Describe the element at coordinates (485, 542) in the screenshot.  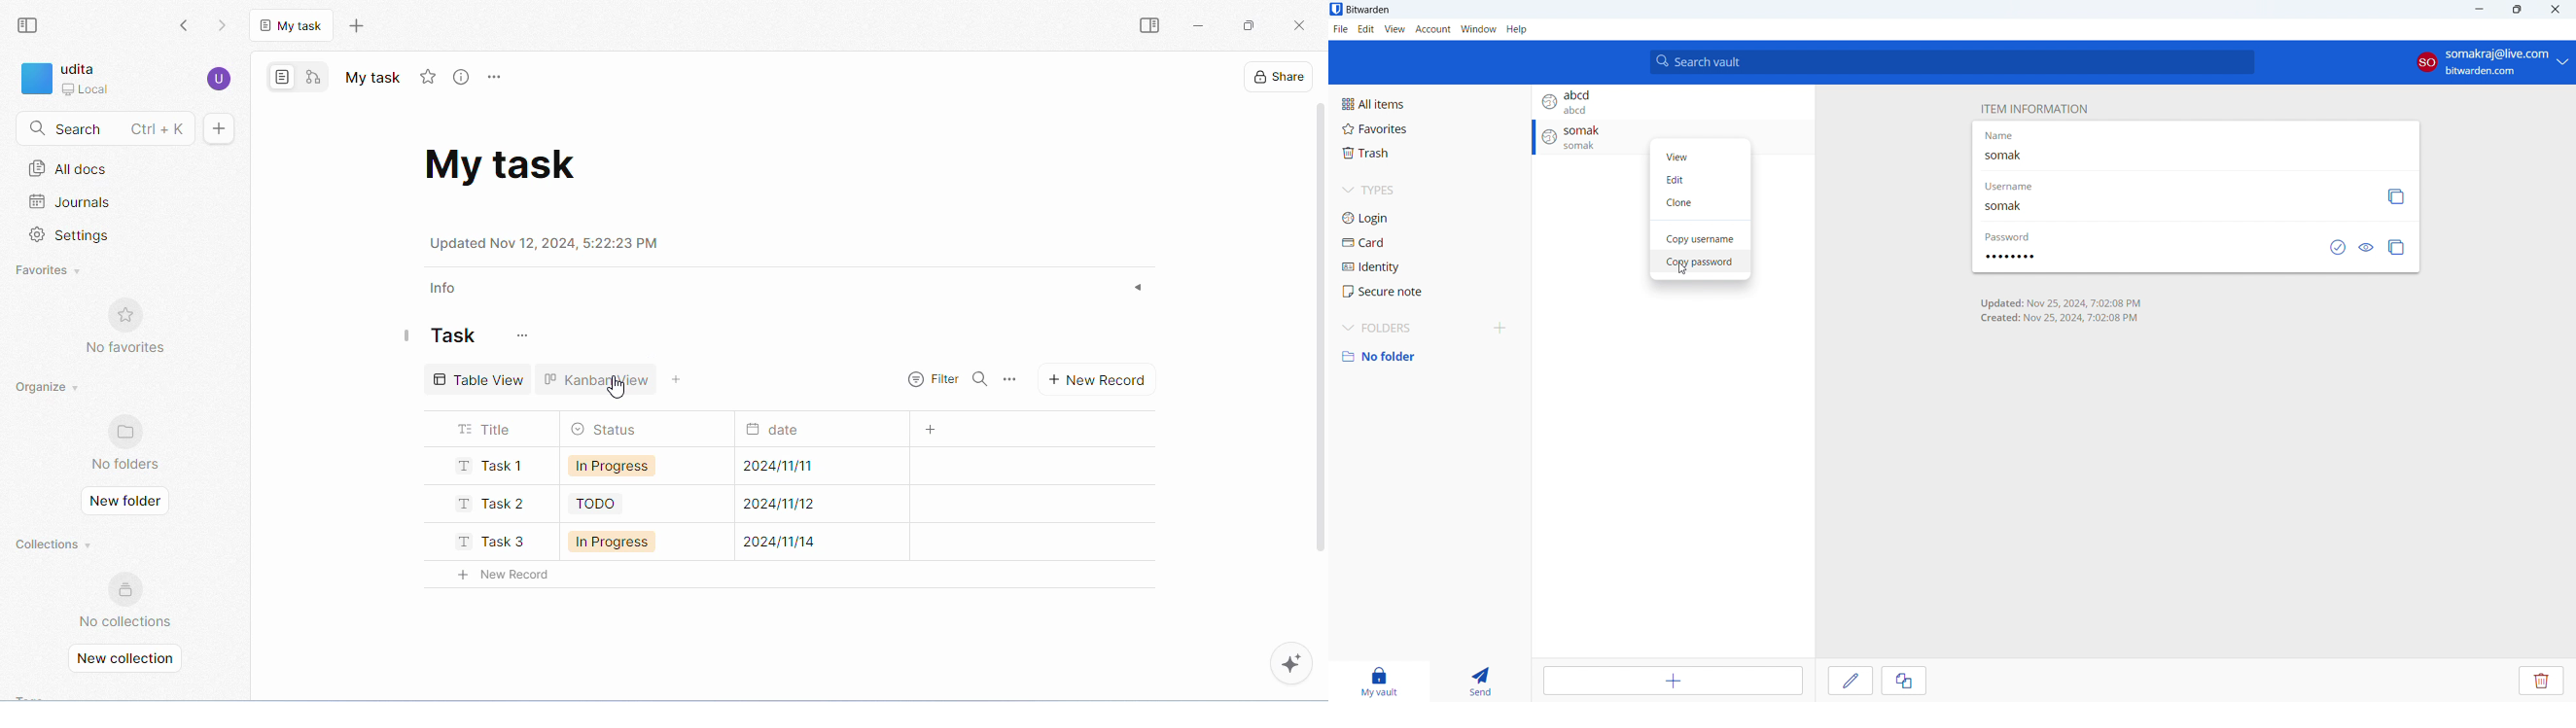
I see `task3` at that location.